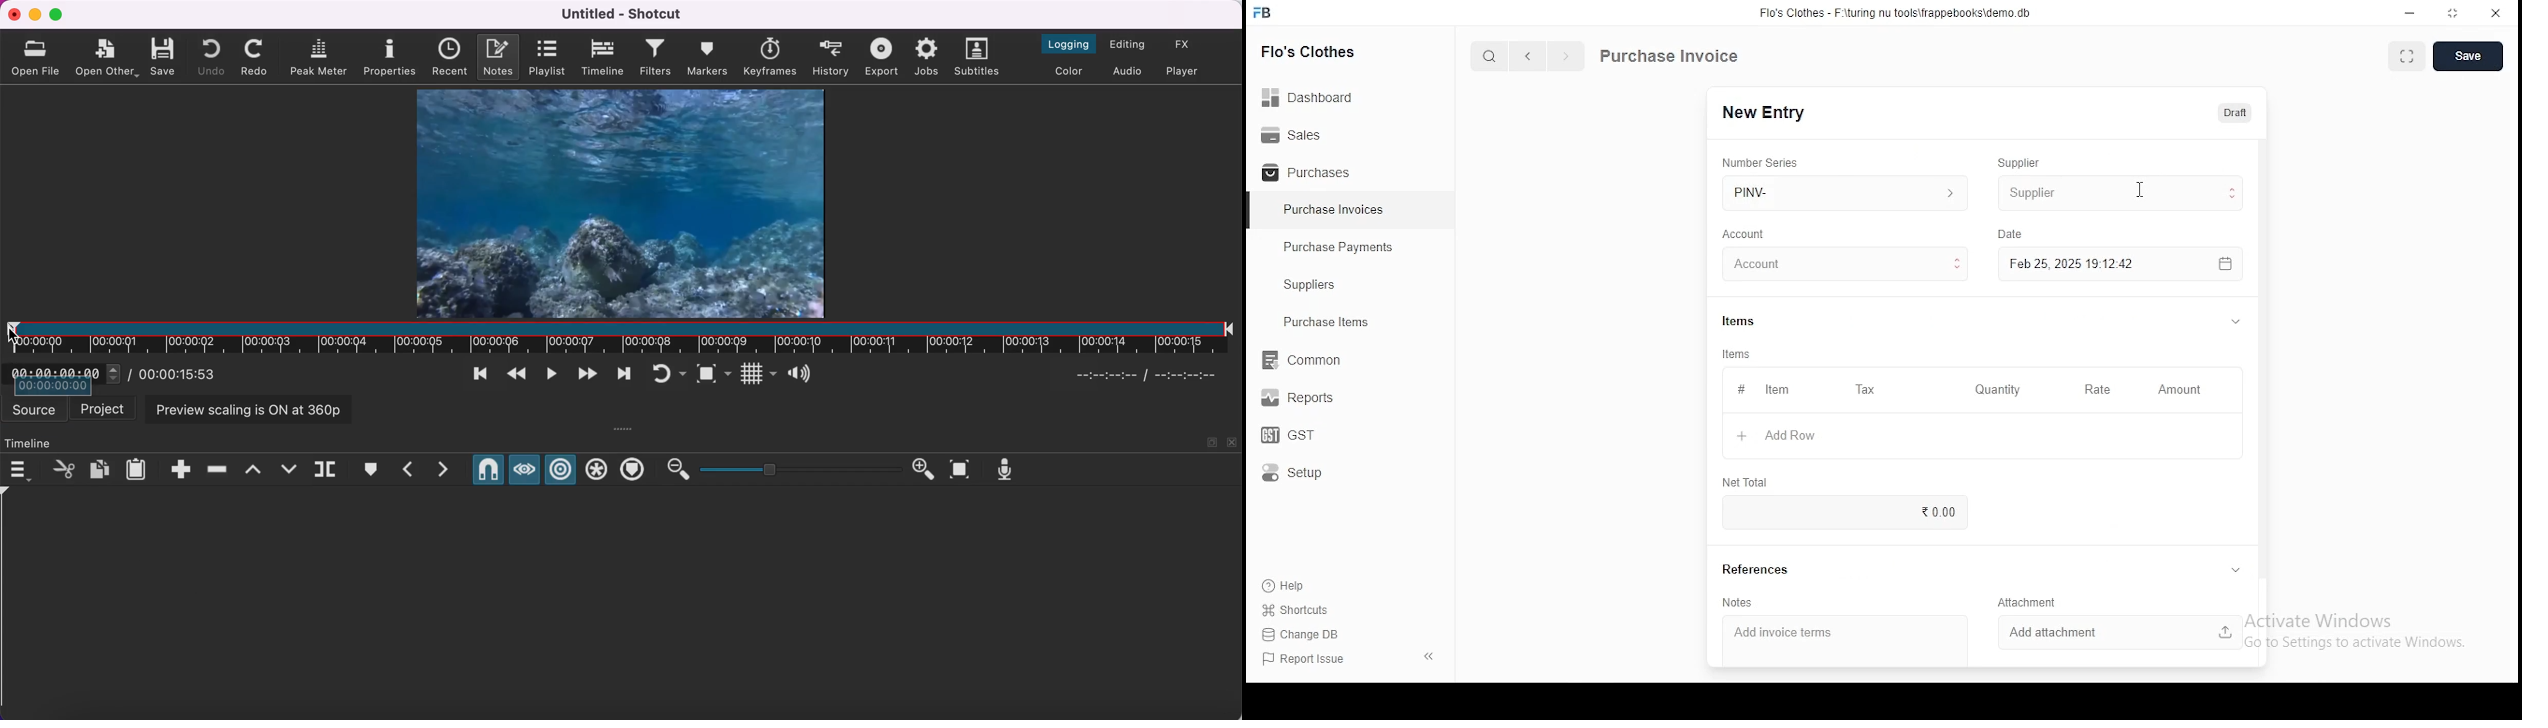 The image size is (2548, 728). I want to click on snap, so click(487, 470).